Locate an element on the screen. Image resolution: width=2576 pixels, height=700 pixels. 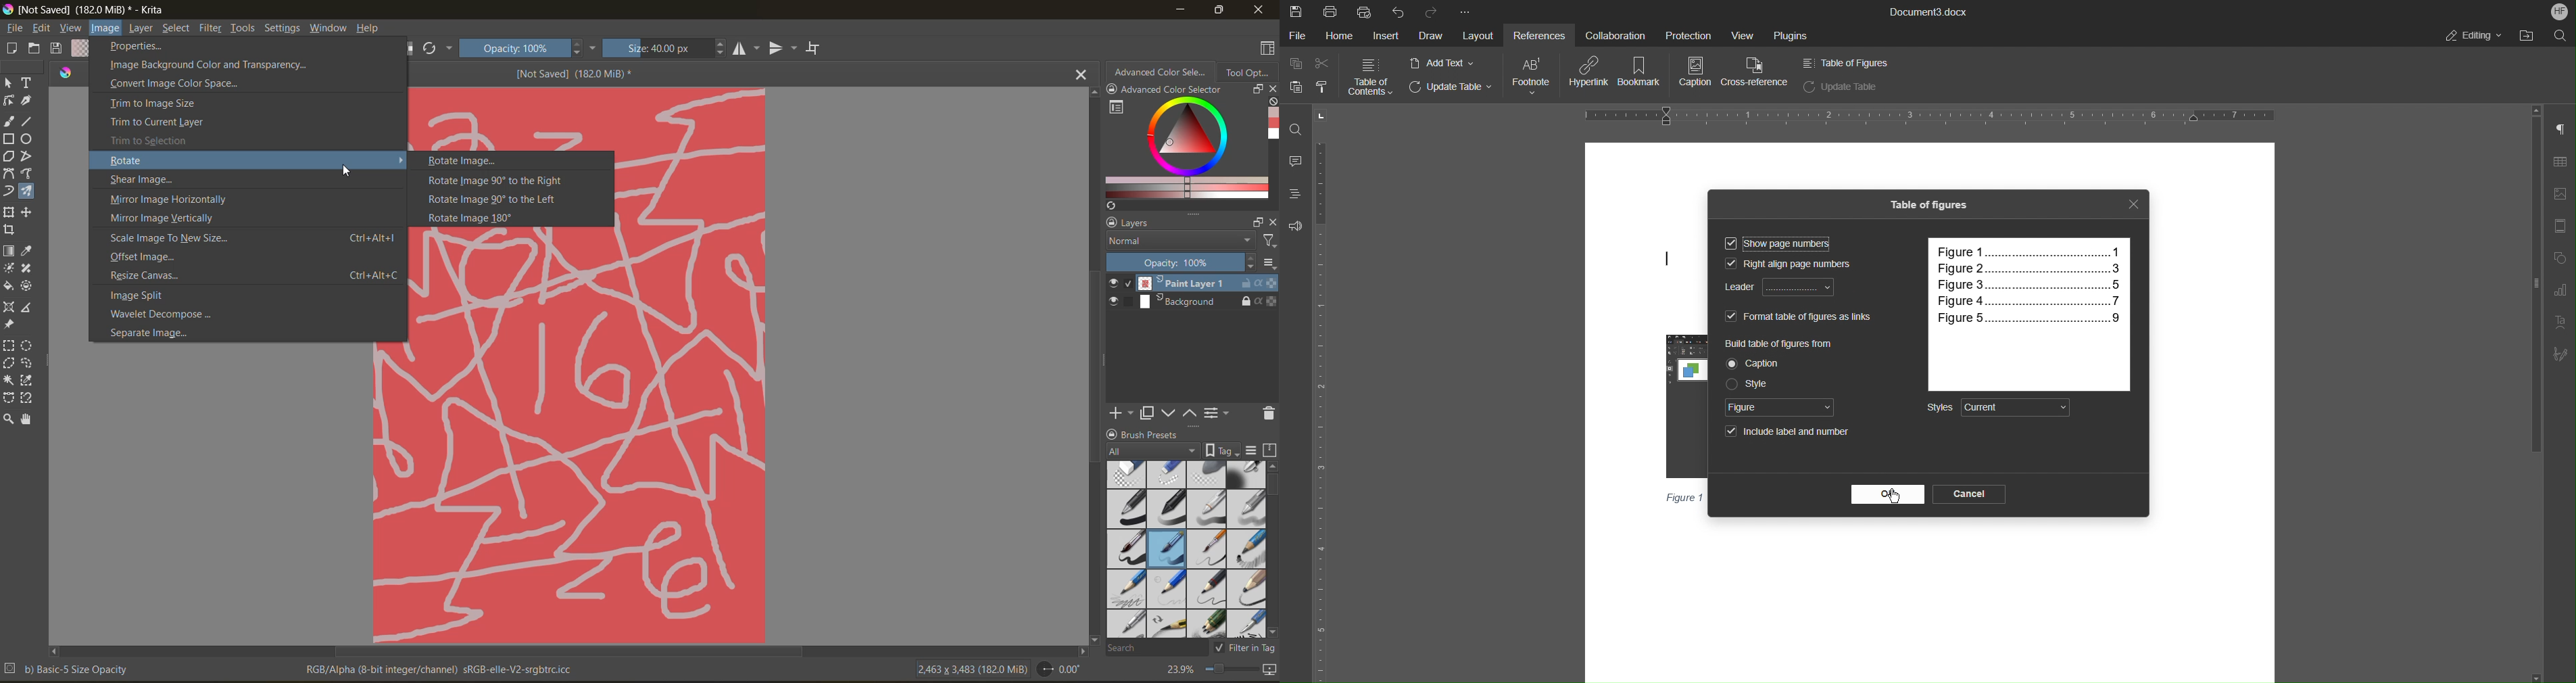
Show page numbers is located at coordinates (1778, 246).